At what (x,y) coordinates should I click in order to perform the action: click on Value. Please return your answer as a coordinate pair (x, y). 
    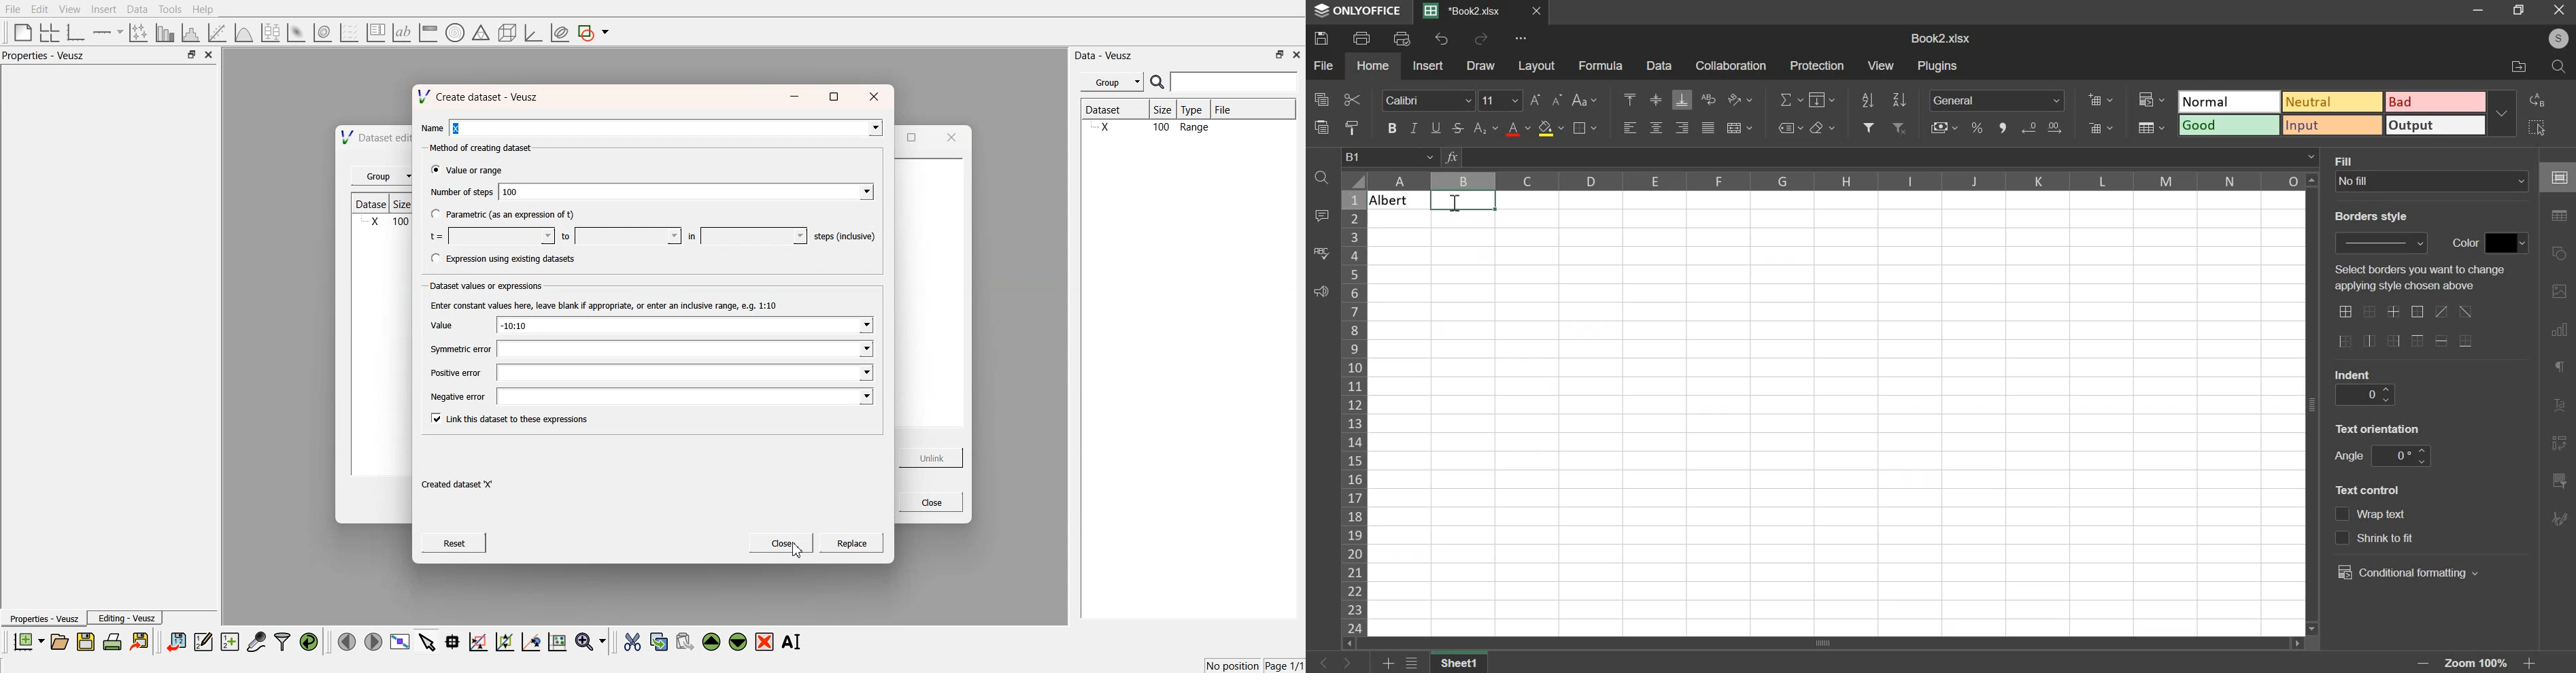
    Looking at the image, I should click on (448, 324).